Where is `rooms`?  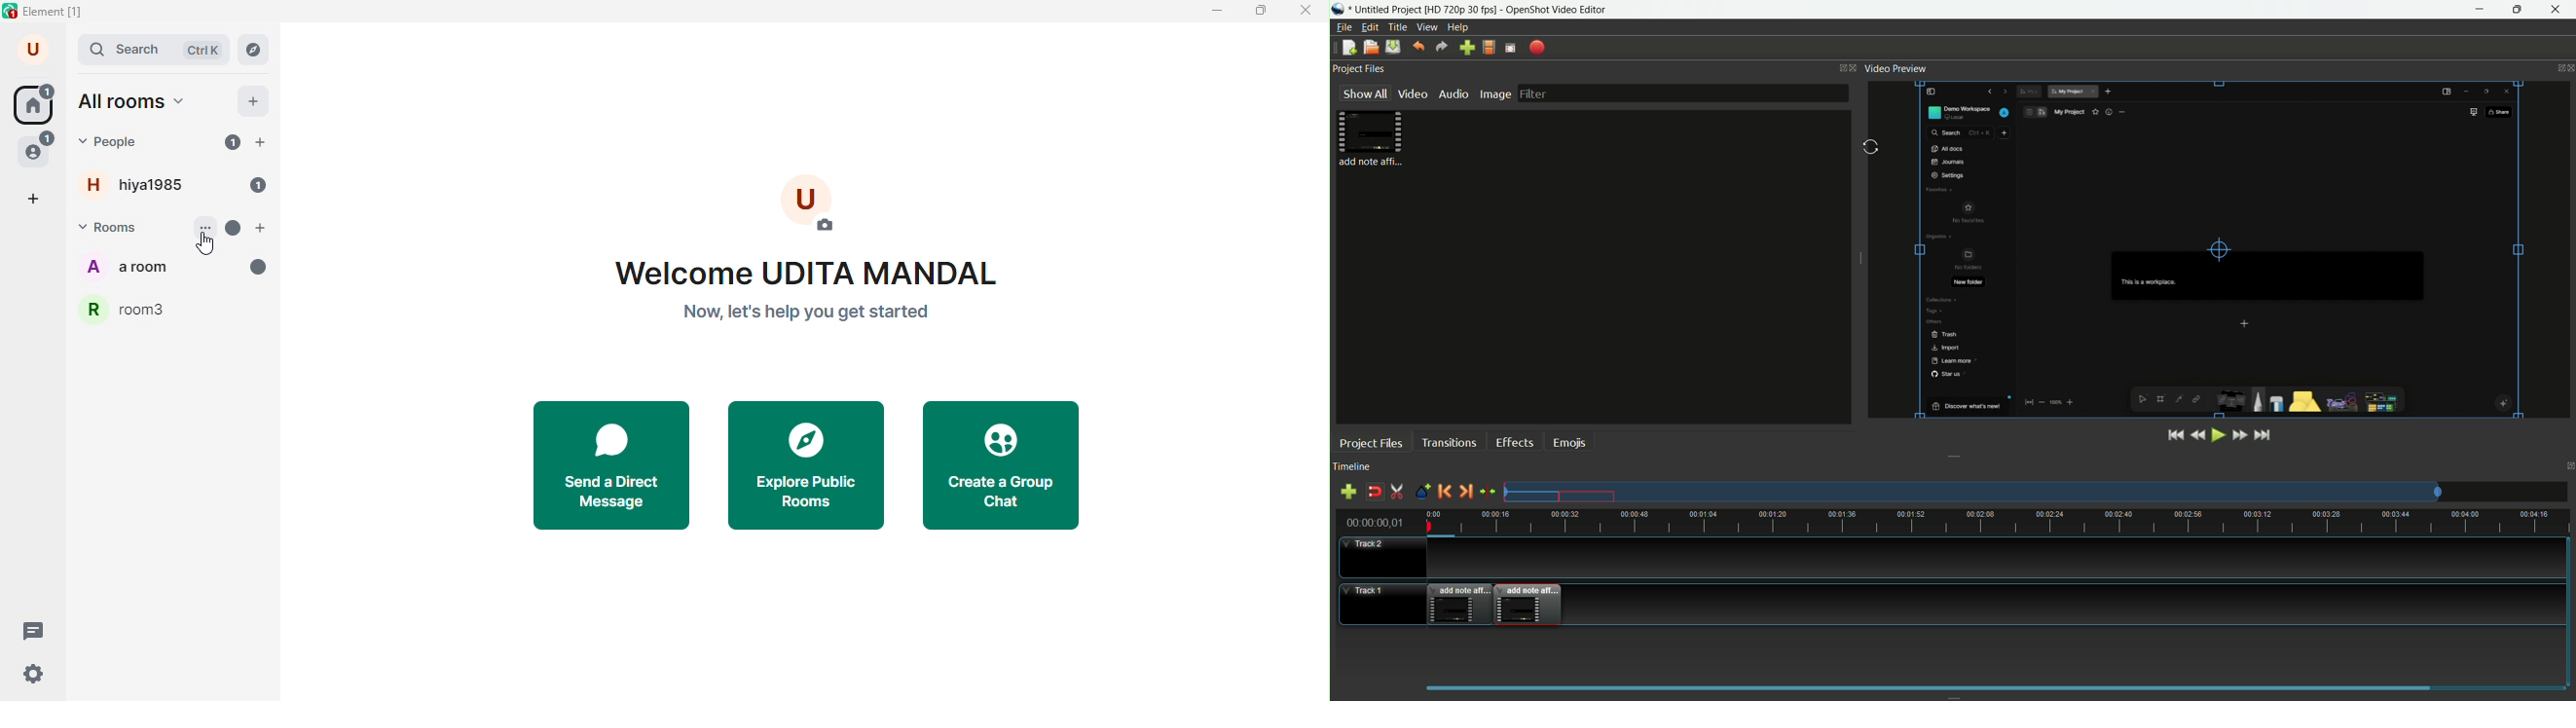 rooms is located at coordinates (117, 226).